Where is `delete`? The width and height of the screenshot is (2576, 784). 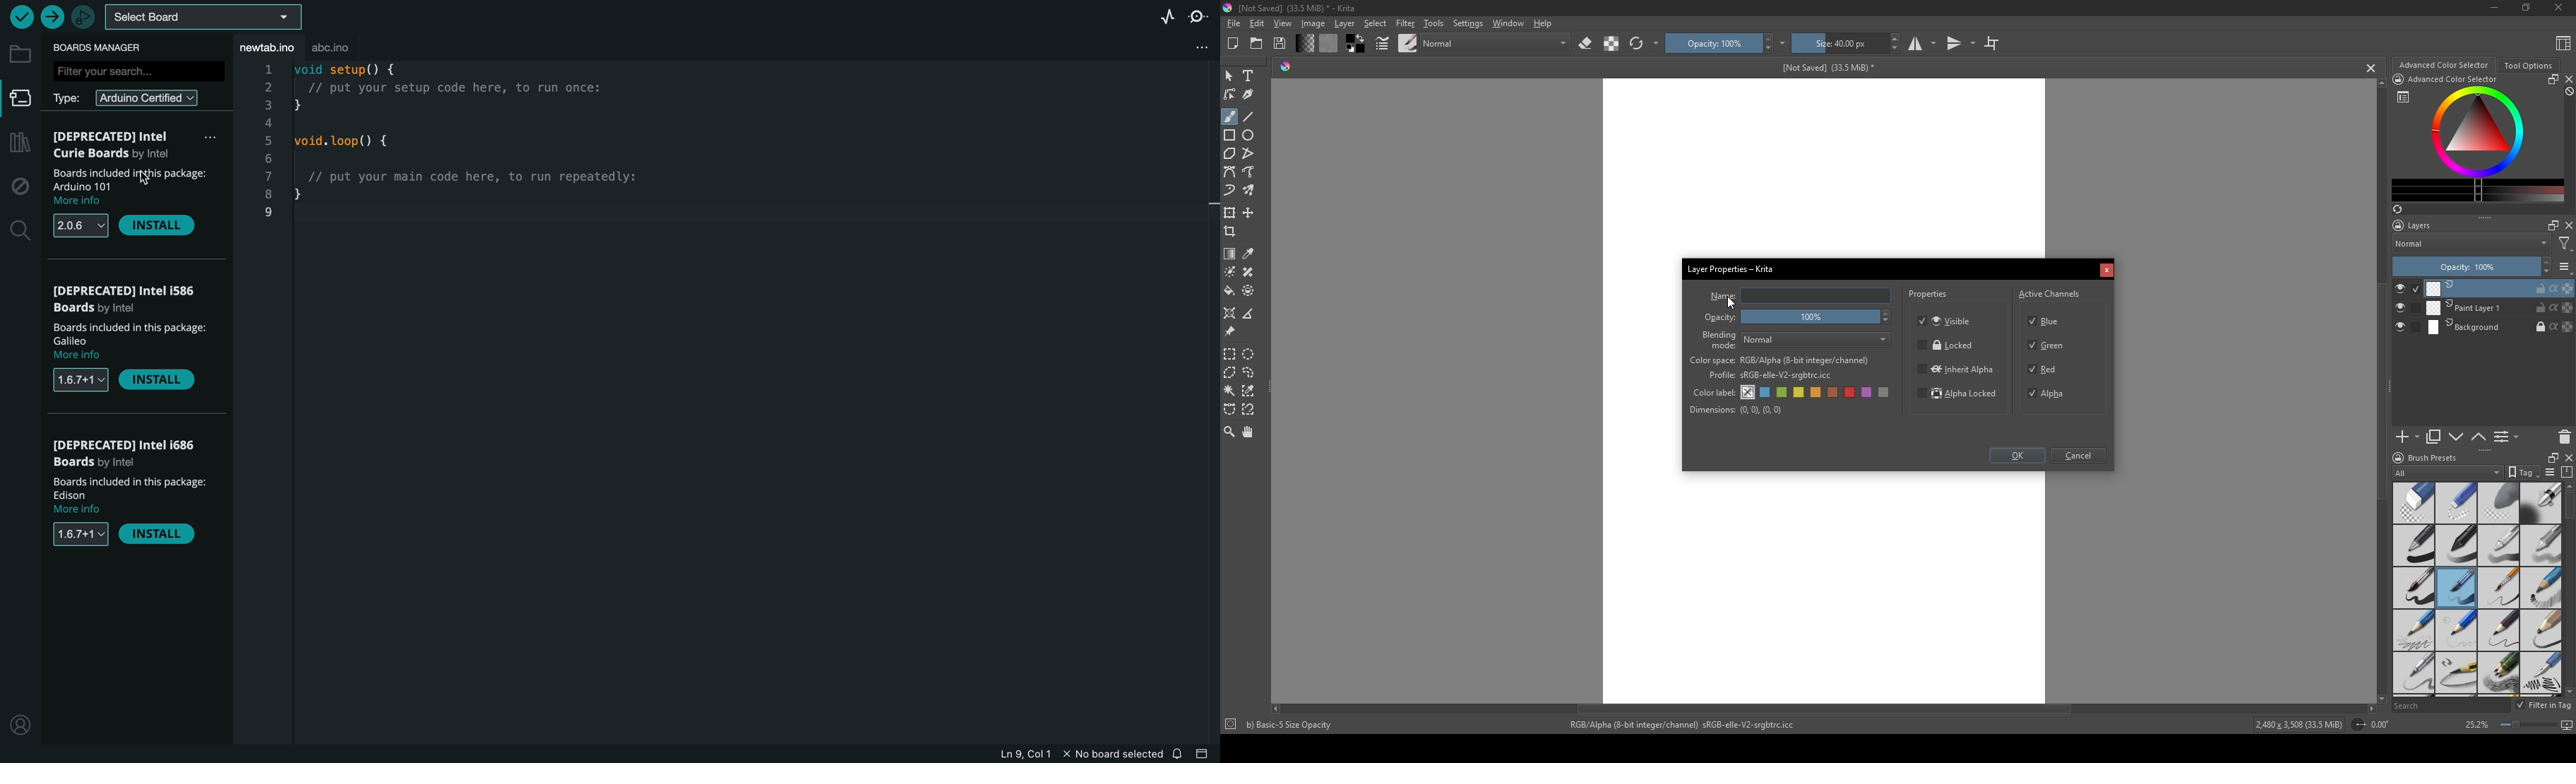 delete is located at coordinates (2565, 437).